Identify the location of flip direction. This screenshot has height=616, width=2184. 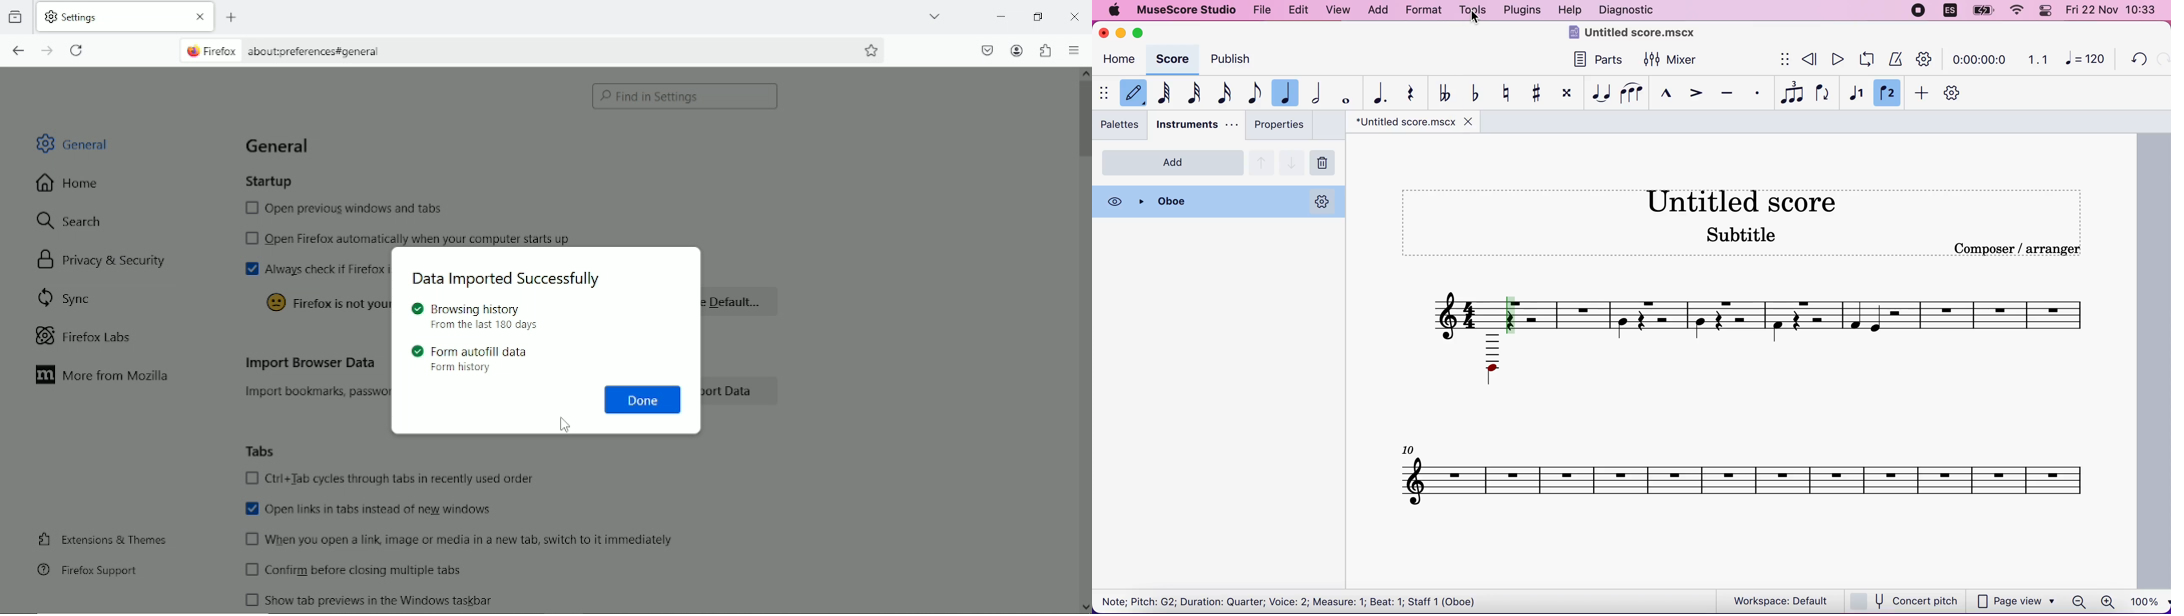
(1822, 92).